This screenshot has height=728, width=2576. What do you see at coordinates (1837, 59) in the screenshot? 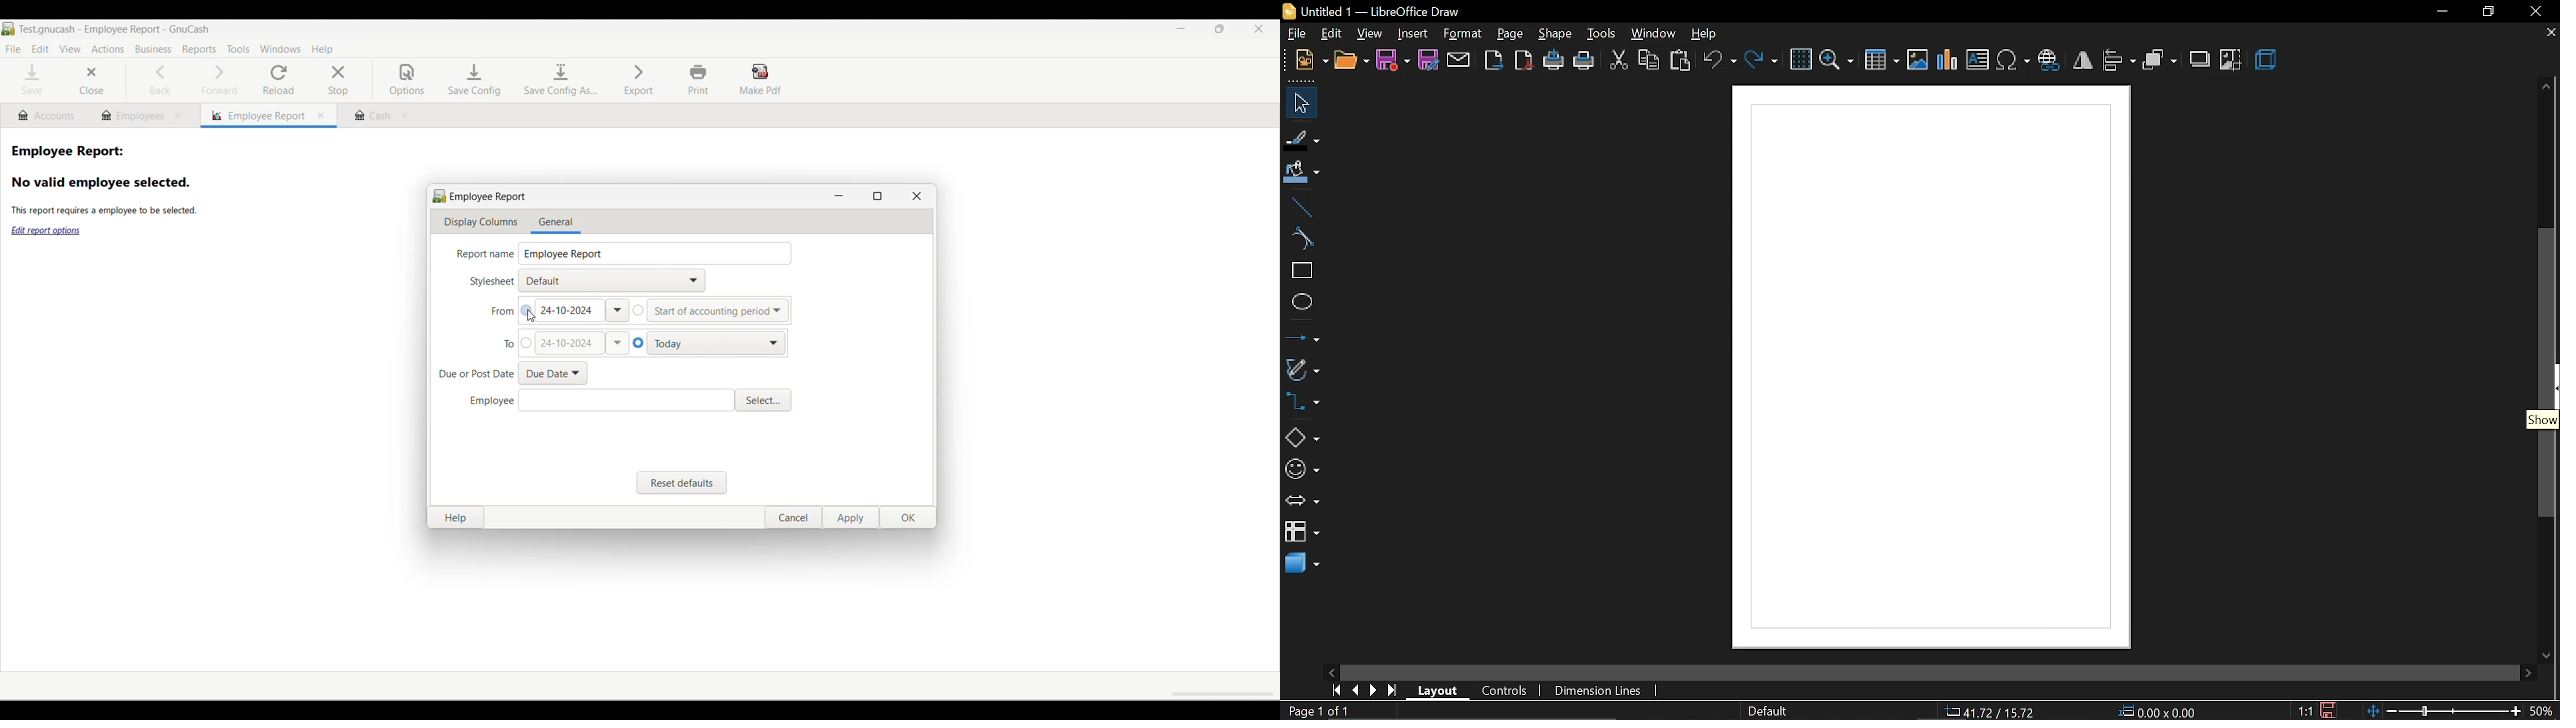
I see `zoom` at bounding box center [1837, 59].